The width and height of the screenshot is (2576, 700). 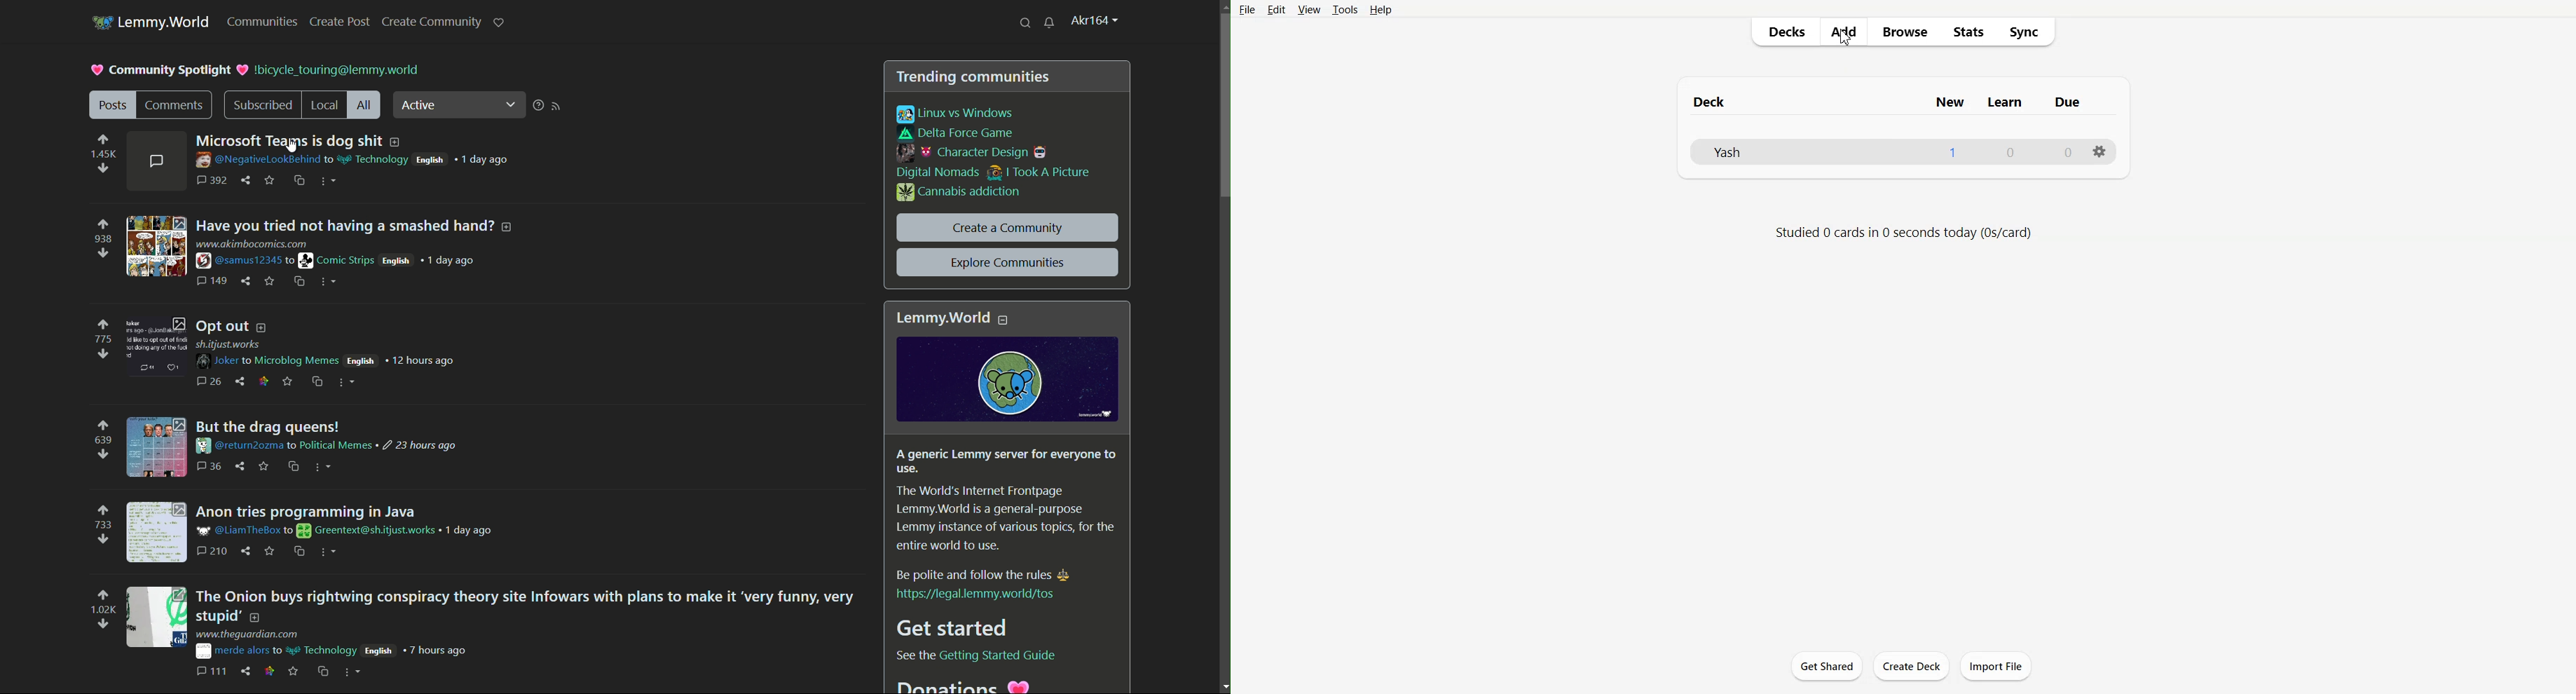 What do you see at coordinates (1996, 665) in the screenshot?
I see `Import File` at bounding box center [1996, 665].